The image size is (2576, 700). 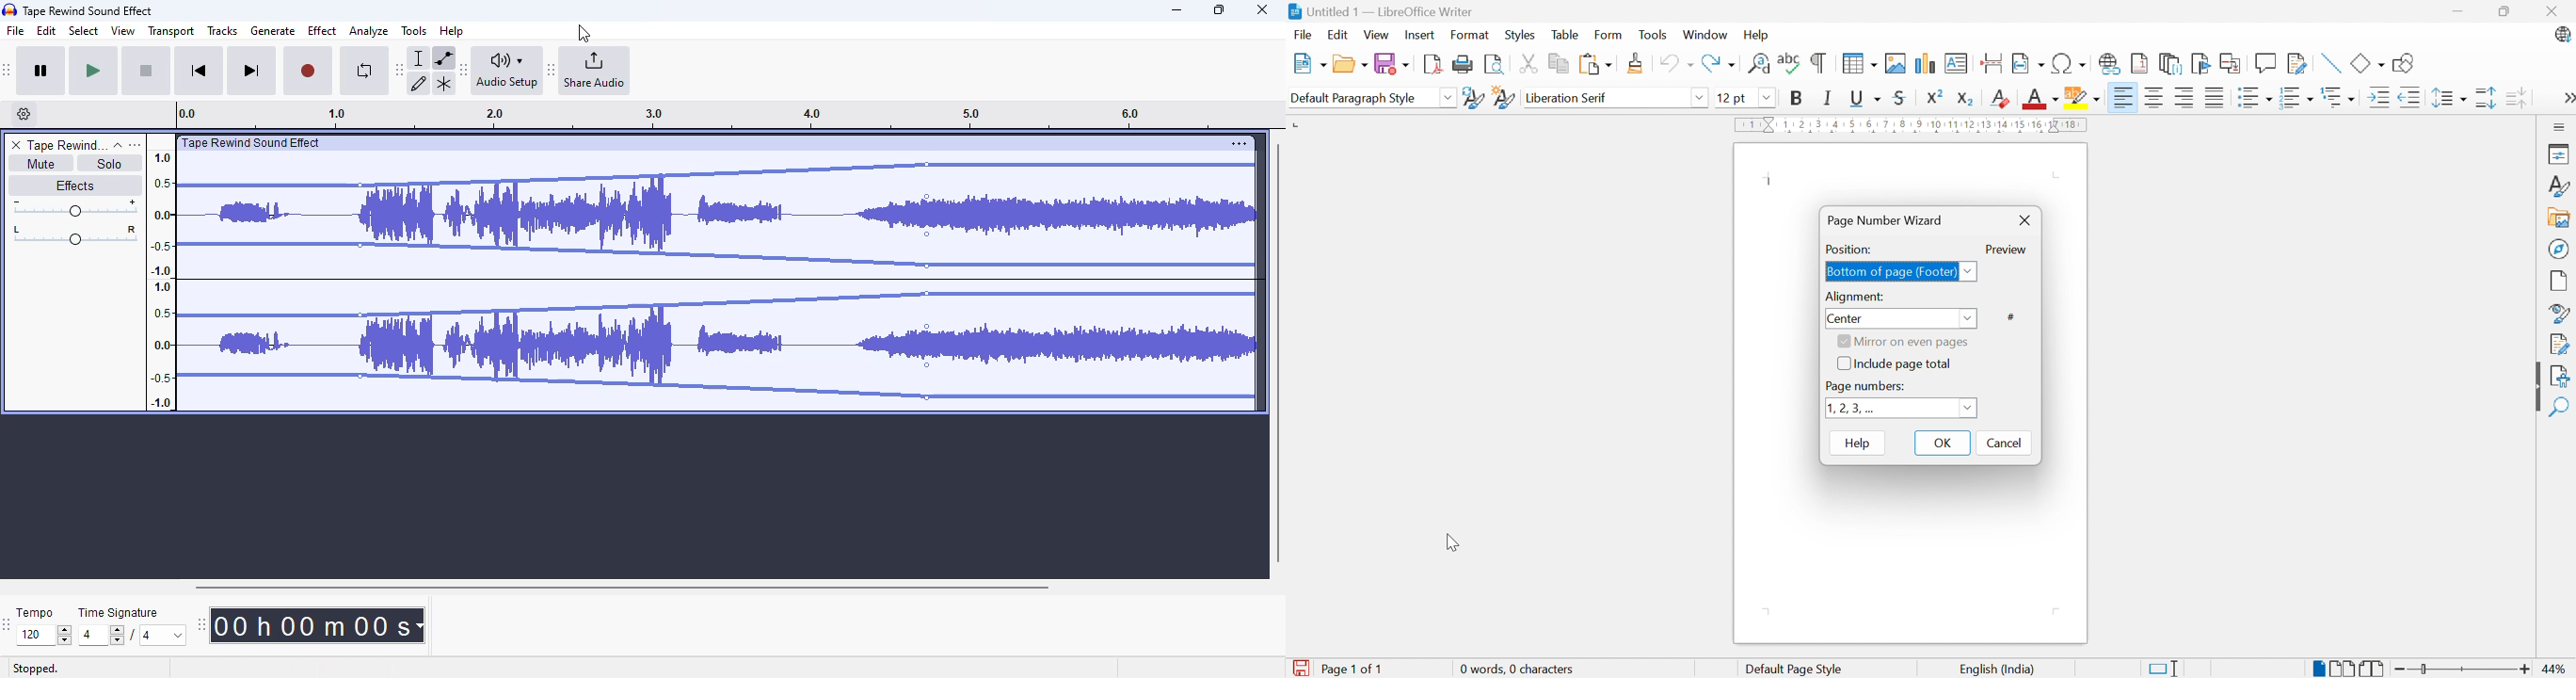 I want to click on File, so click(x=1301, y=35).